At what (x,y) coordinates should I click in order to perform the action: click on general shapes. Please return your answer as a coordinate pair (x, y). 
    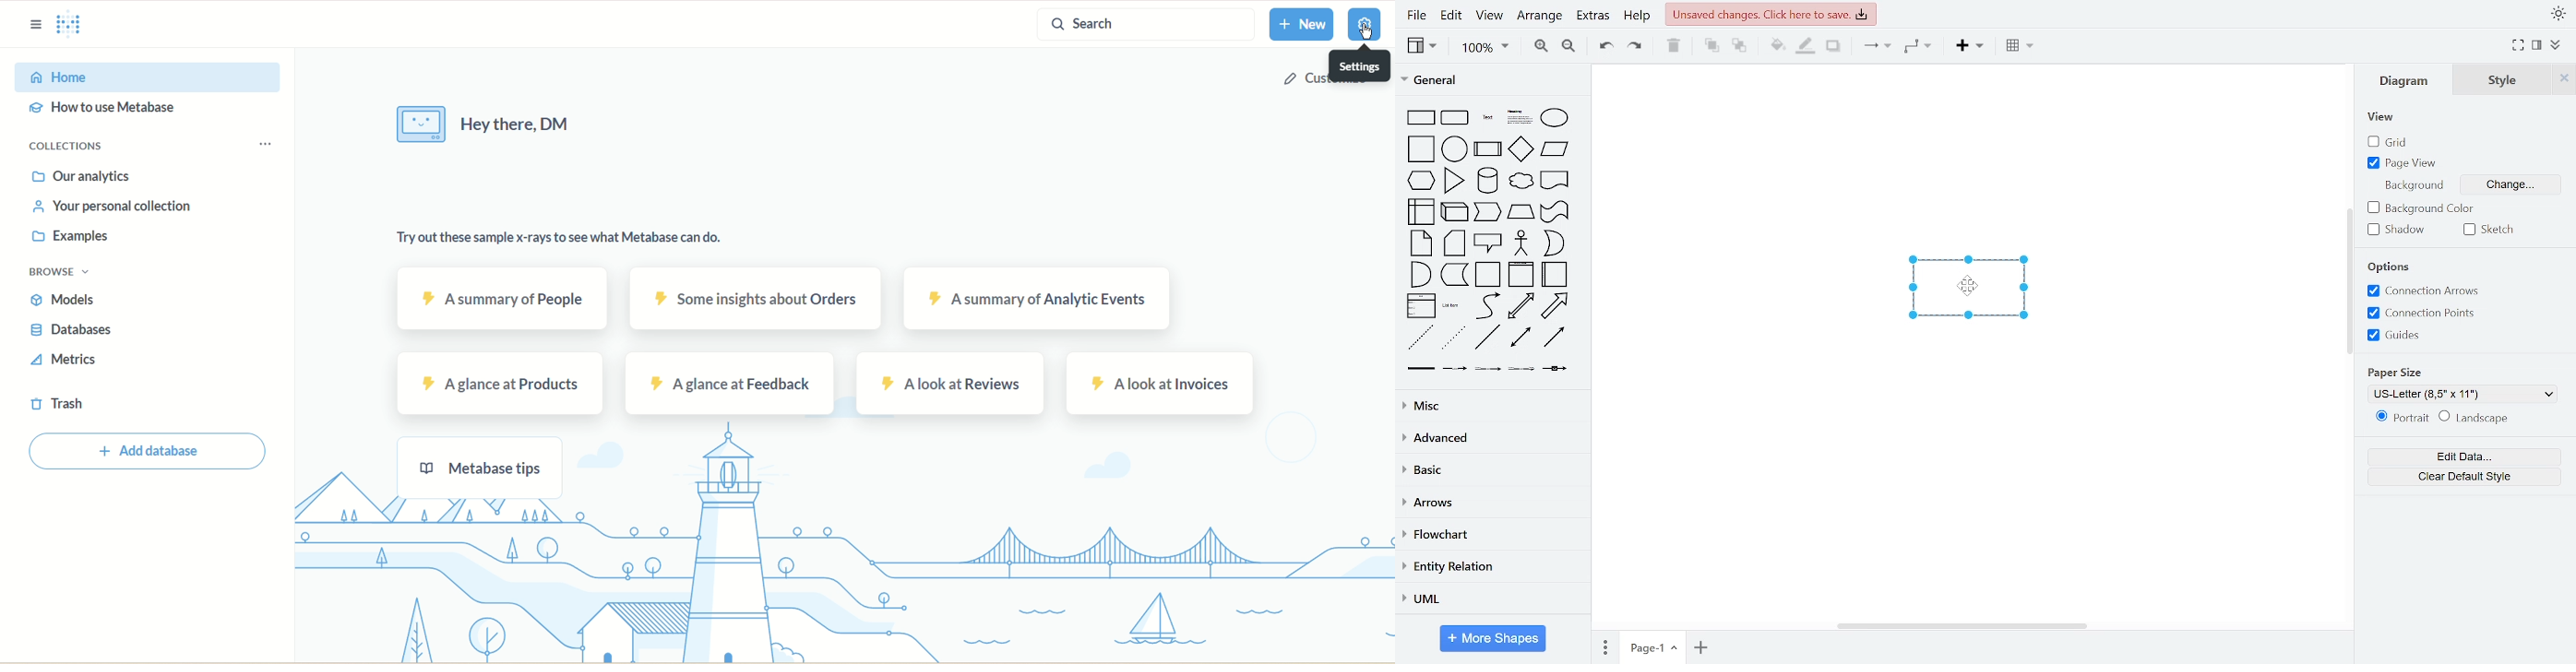
    Looking at the image, I should click on (1451, 337).